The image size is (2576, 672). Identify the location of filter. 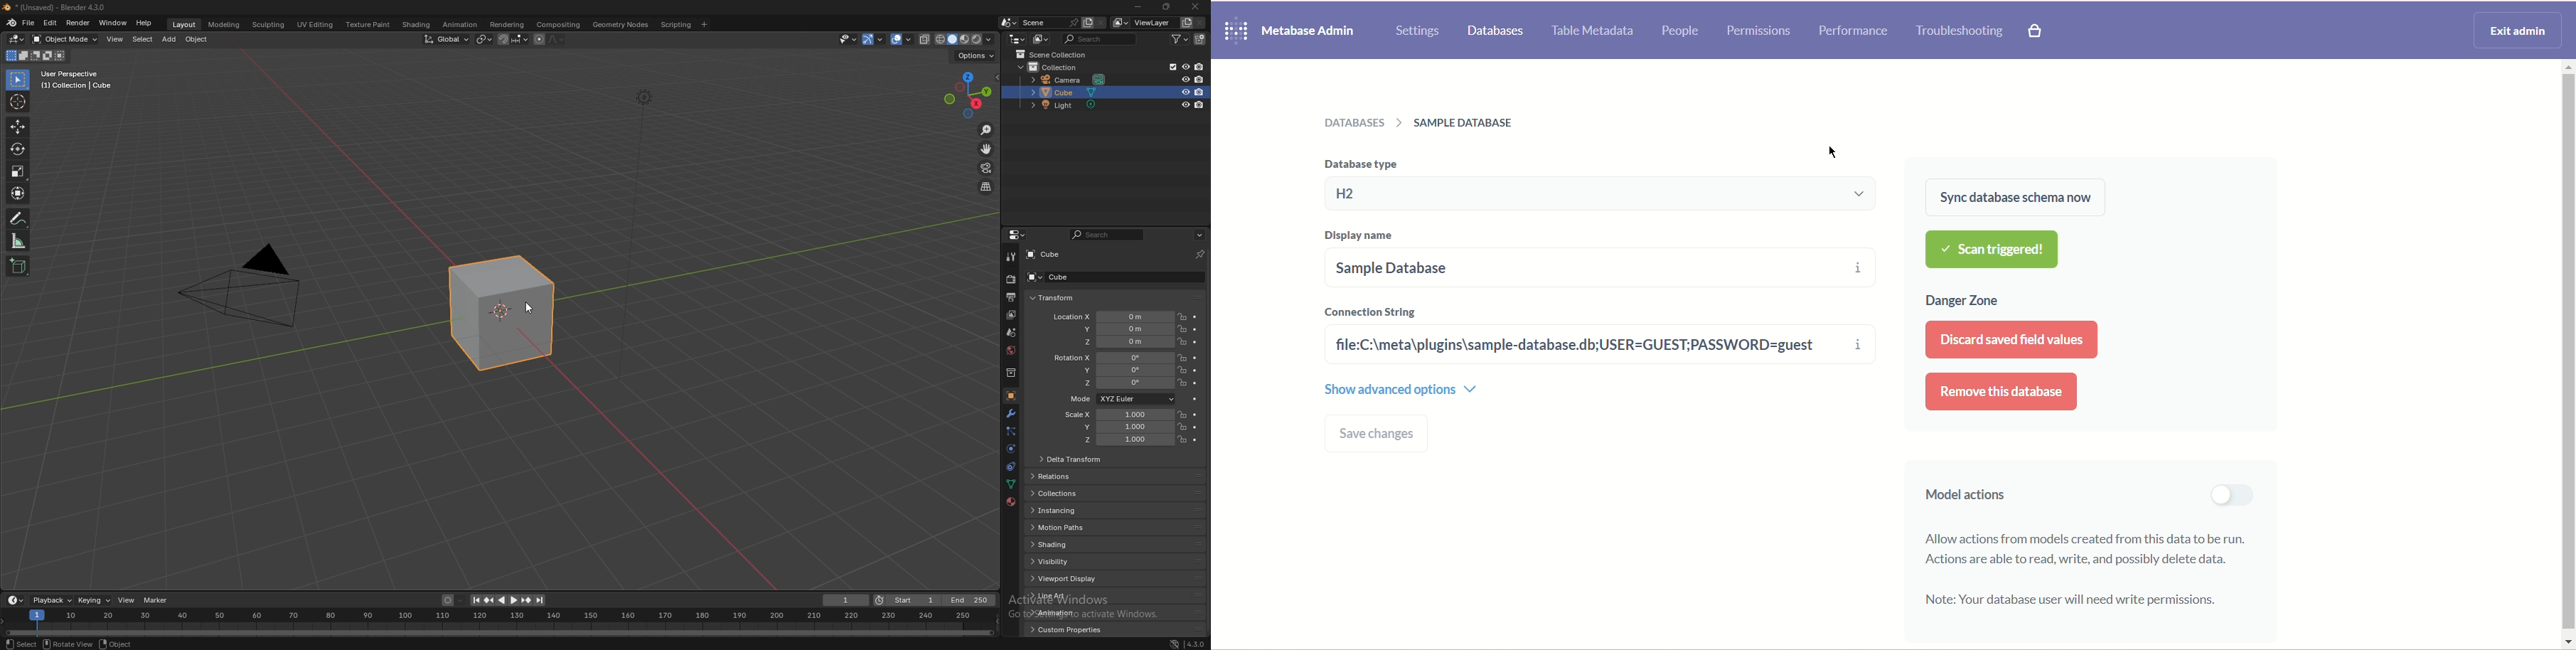
(1182, 38).